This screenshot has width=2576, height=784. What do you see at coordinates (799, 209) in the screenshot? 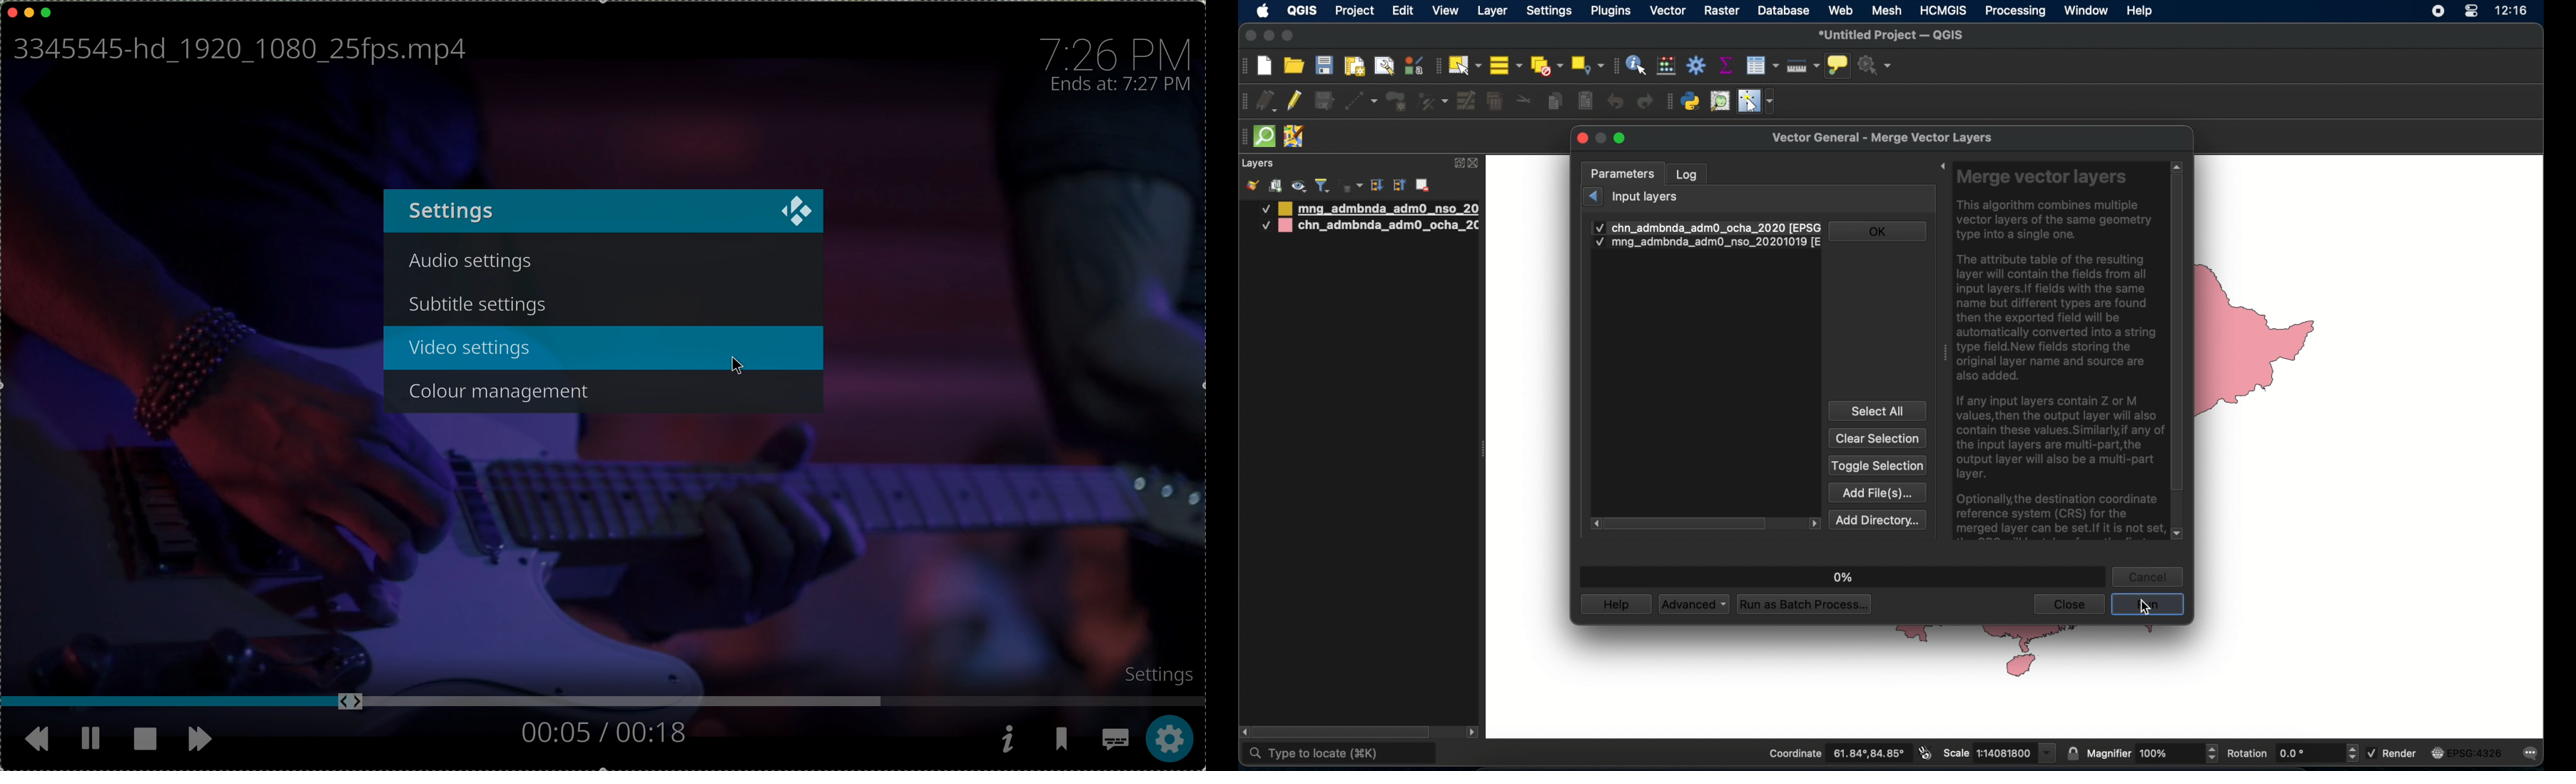
I see `close` at bounding box center [799, 209].